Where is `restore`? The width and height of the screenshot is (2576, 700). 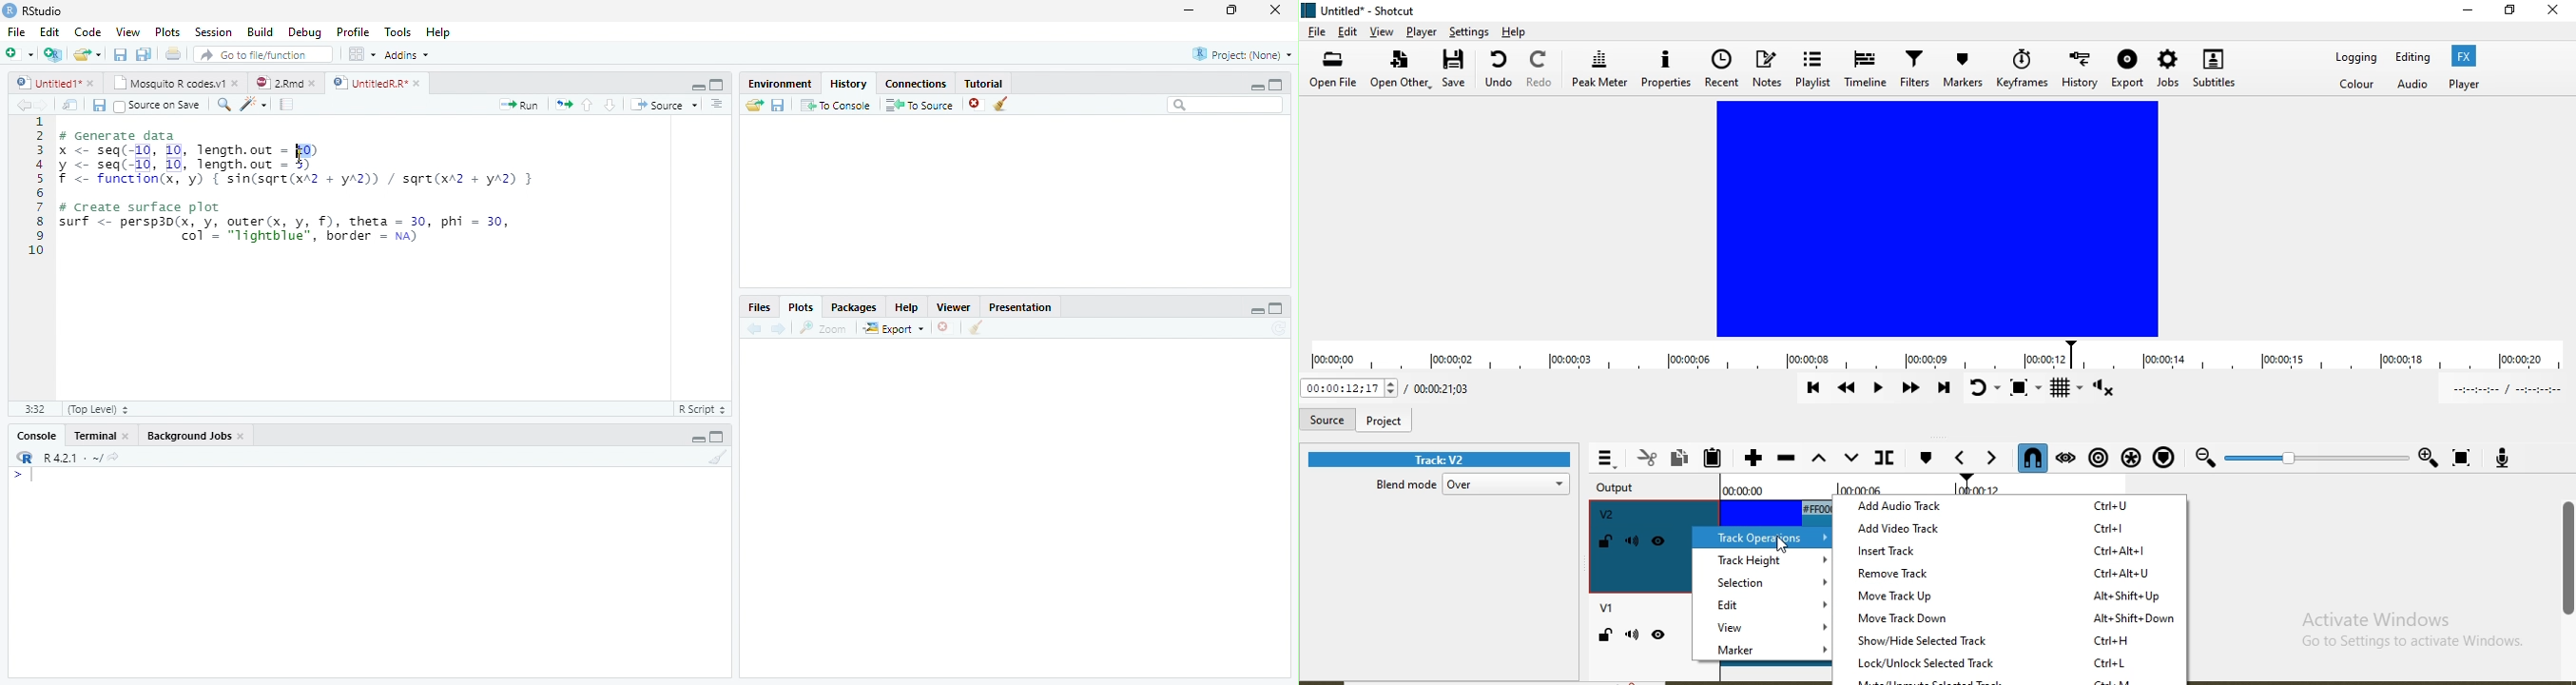
restore is located at coordinates (1231, 10).